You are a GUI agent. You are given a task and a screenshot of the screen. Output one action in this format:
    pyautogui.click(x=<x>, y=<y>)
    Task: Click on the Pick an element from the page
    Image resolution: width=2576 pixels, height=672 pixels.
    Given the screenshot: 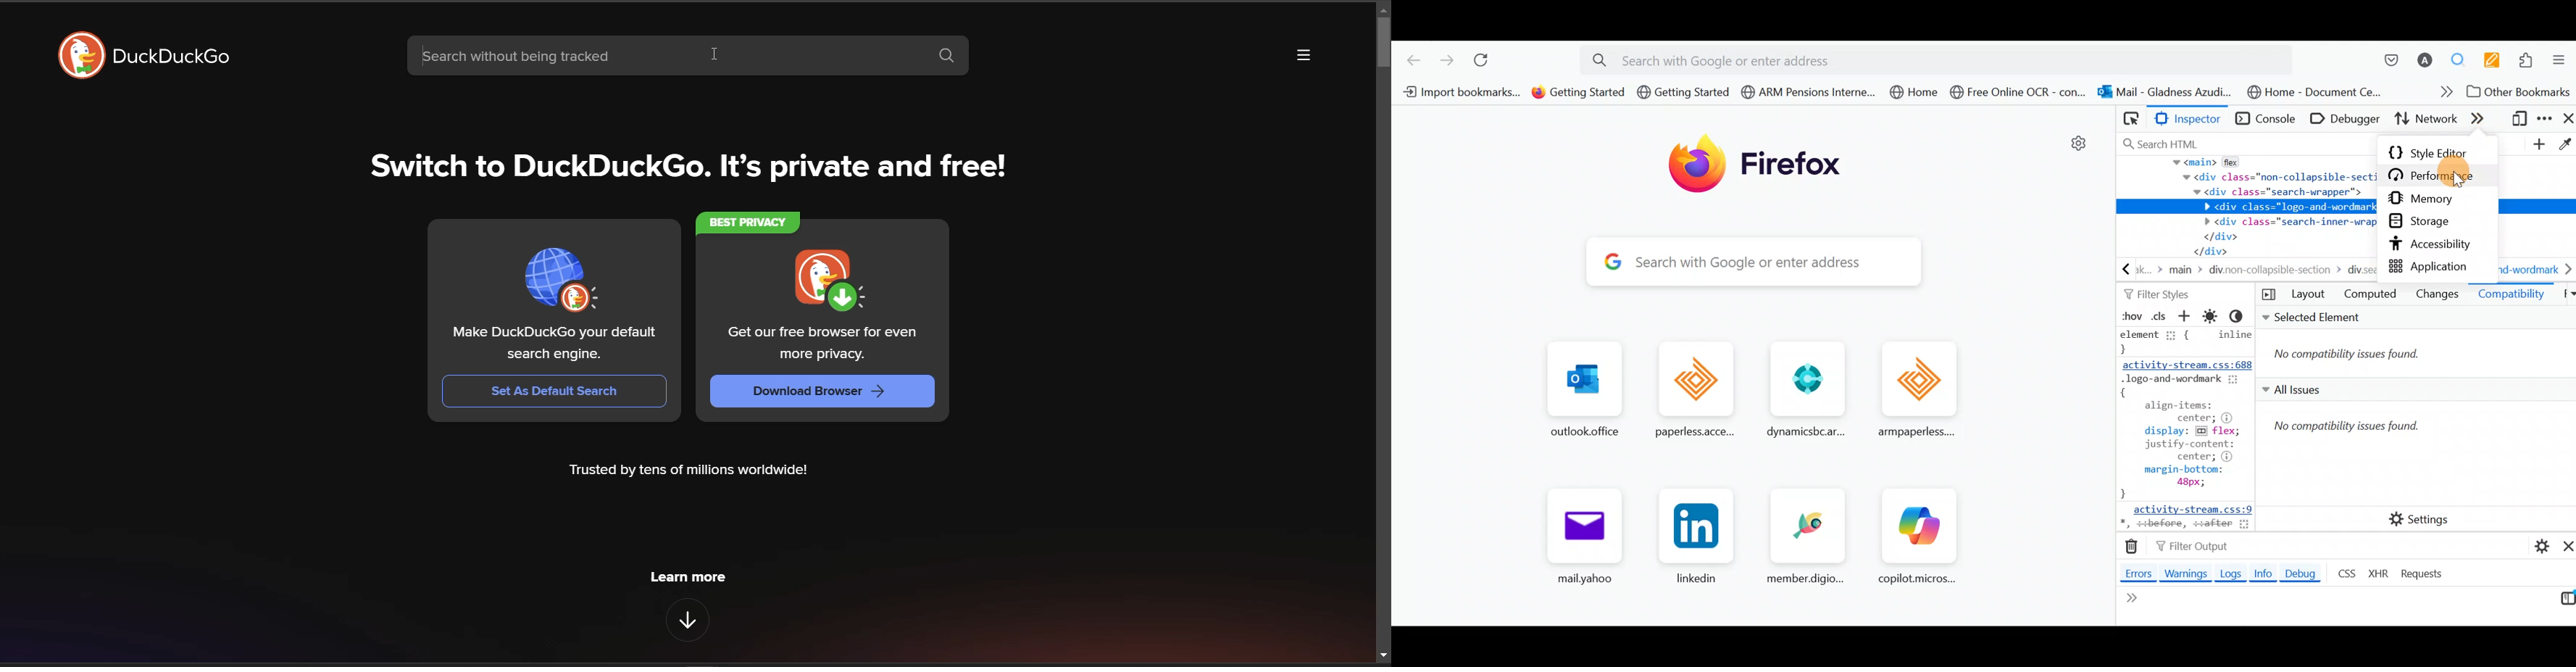 What is the action you would take?
    pyautogui.click(x=2131, y=119)
    